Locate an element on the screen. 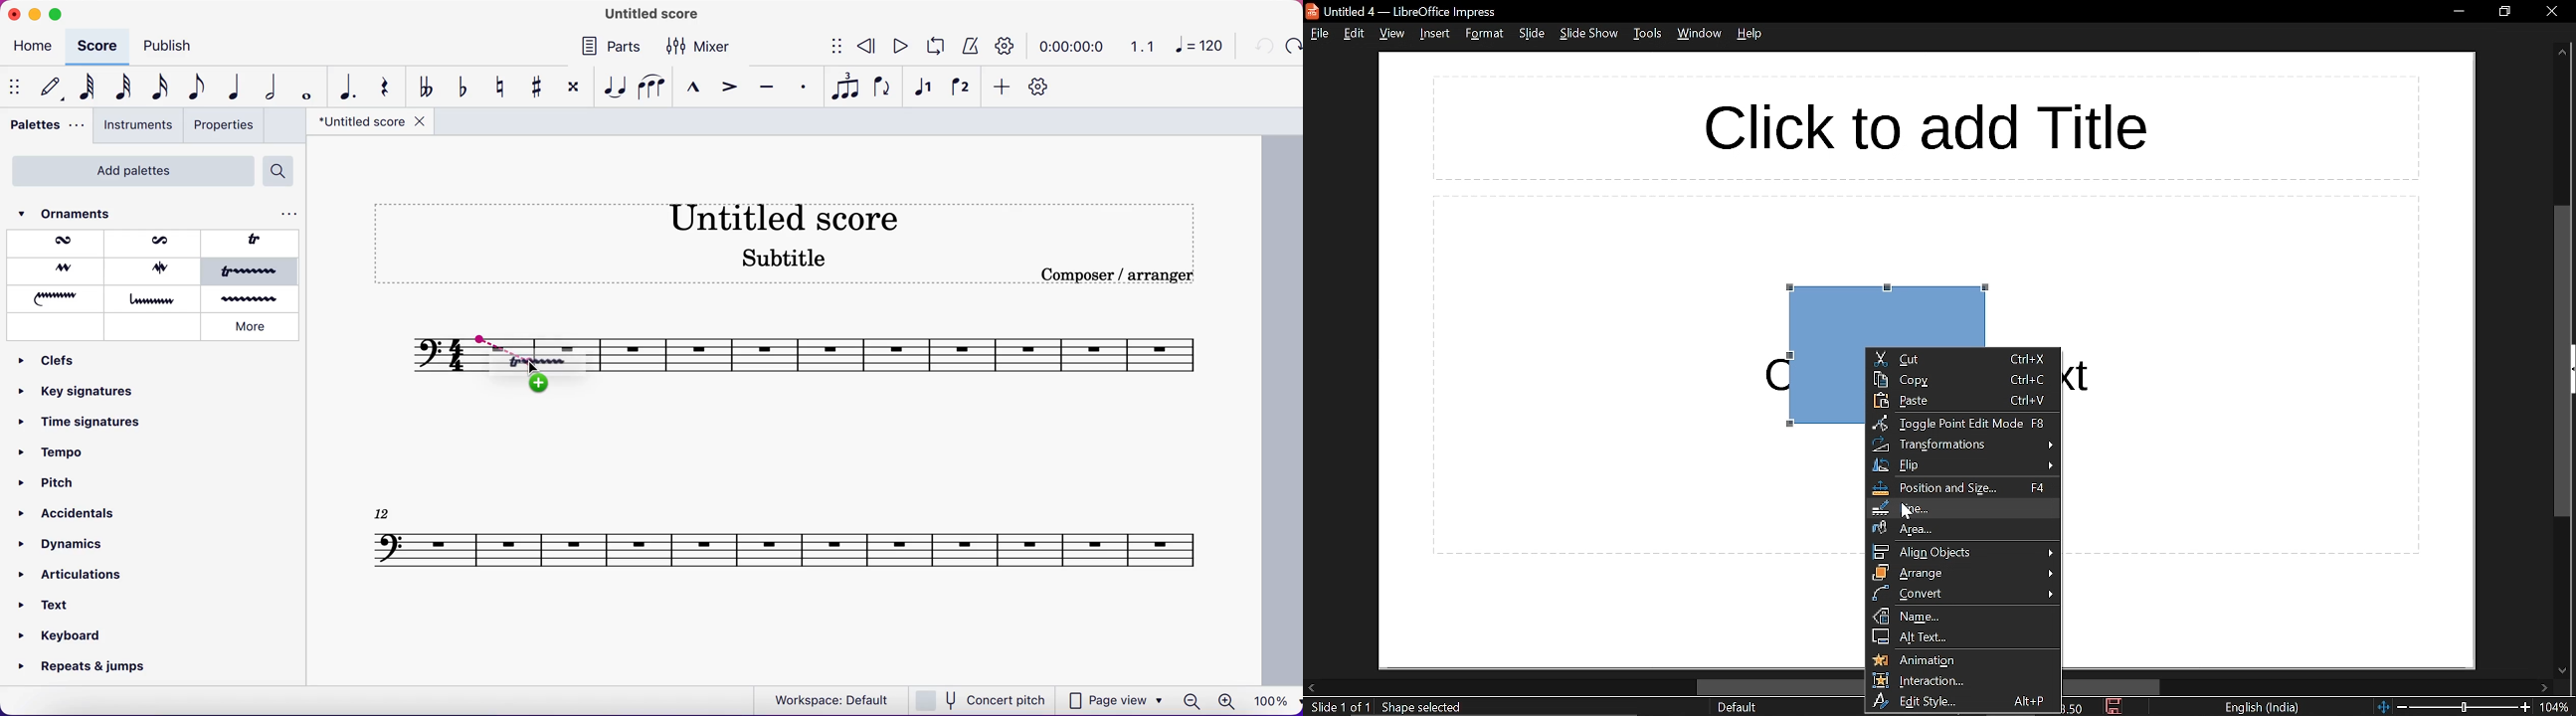 Image resolution: width=2576 pixels, height=728 pixels. workspace: default is located at coordinates (828, 699).